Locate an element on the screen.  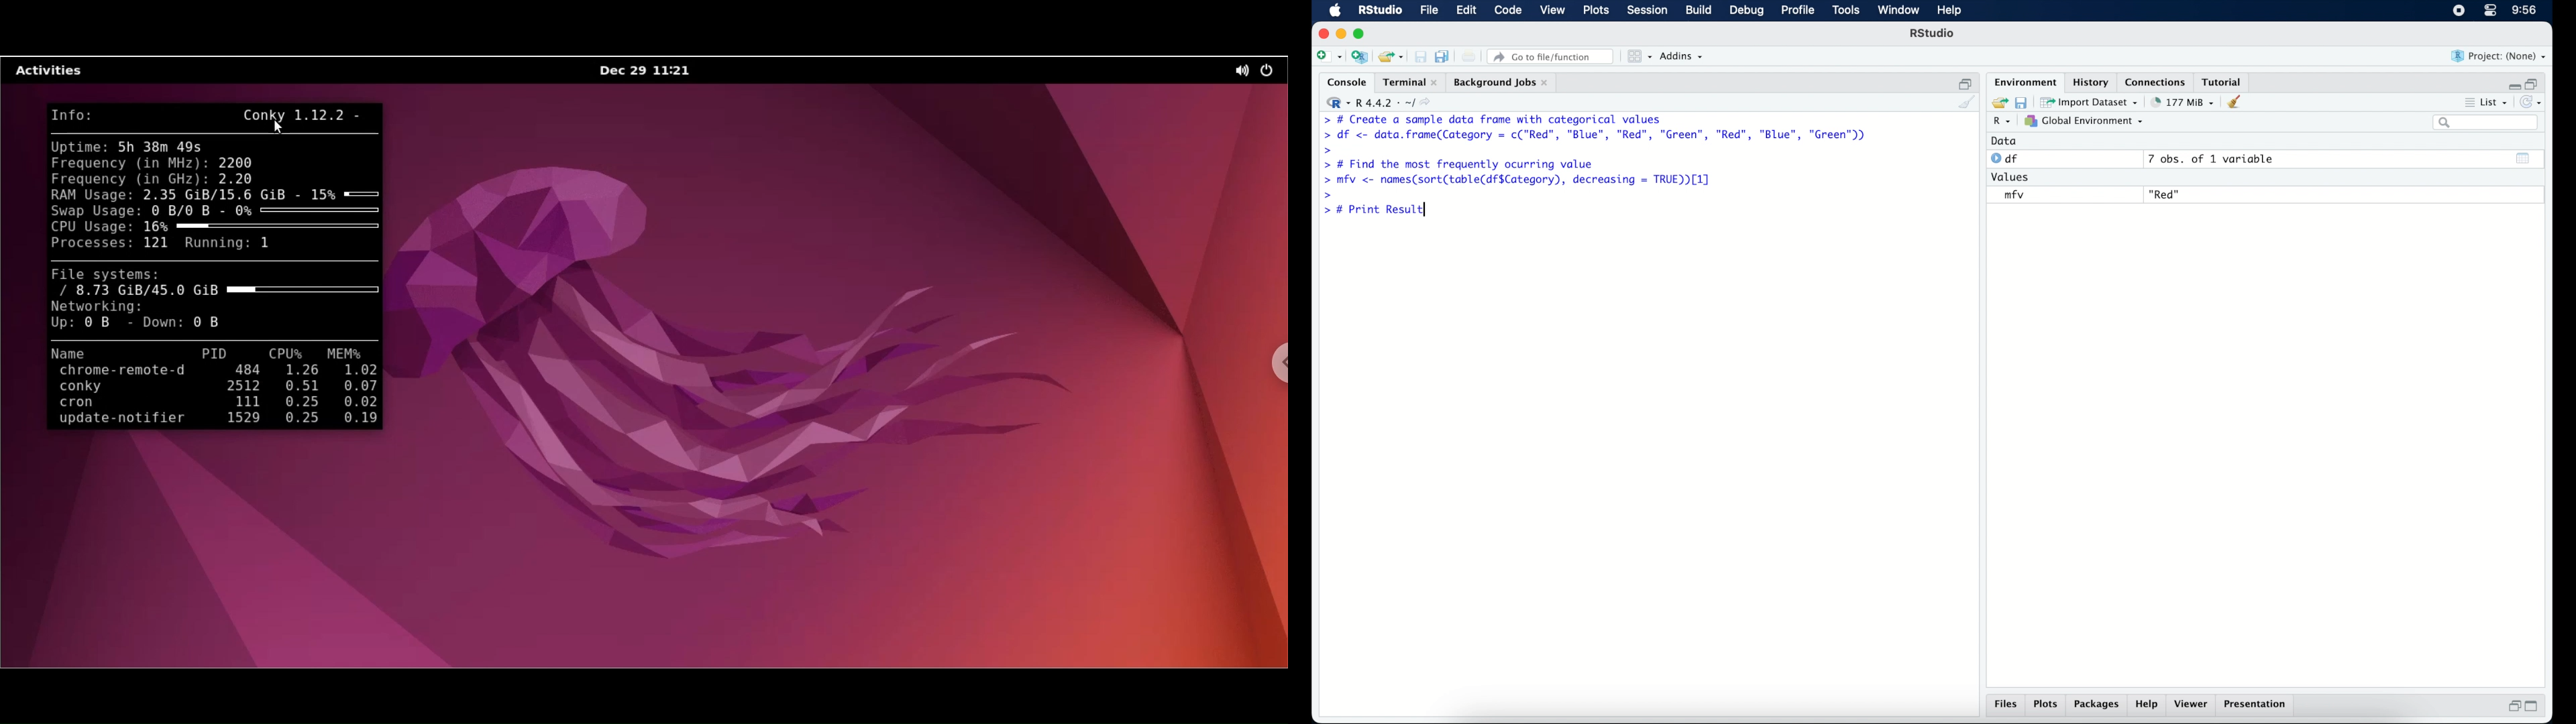
background jobs is located at coordinates (1503, 82).